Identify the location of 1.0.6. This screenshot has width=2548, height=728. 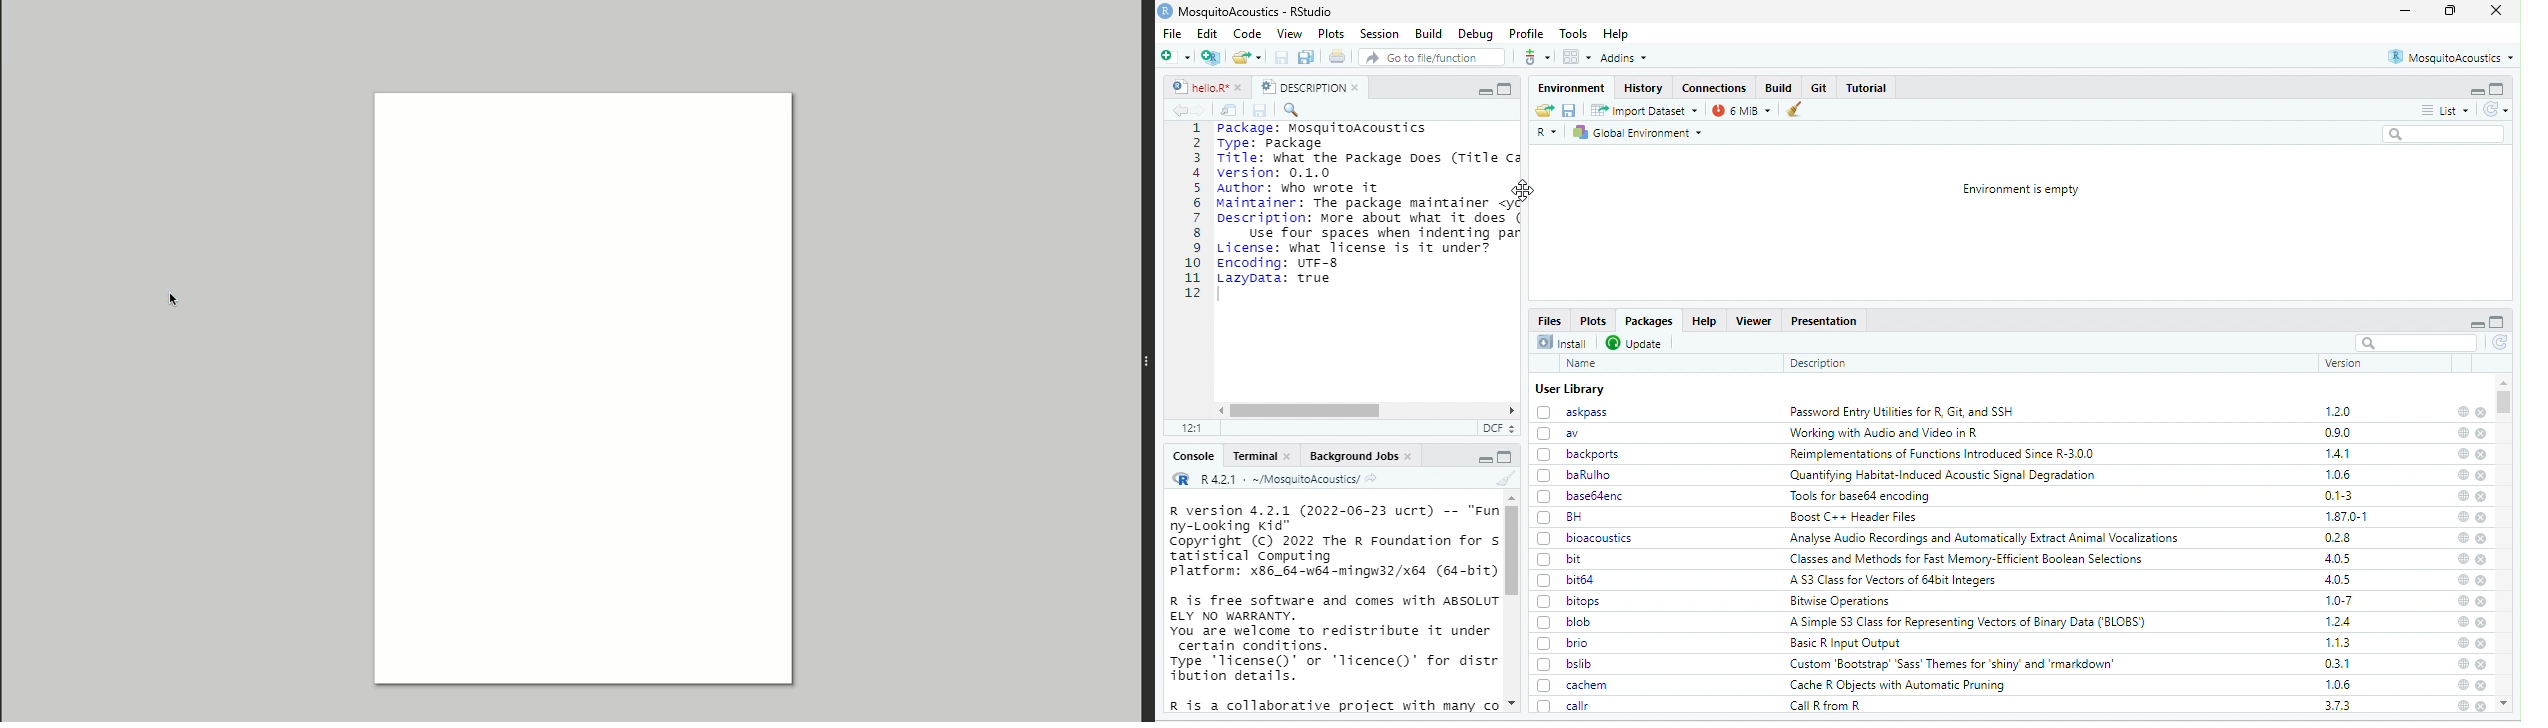
(2338, 684).